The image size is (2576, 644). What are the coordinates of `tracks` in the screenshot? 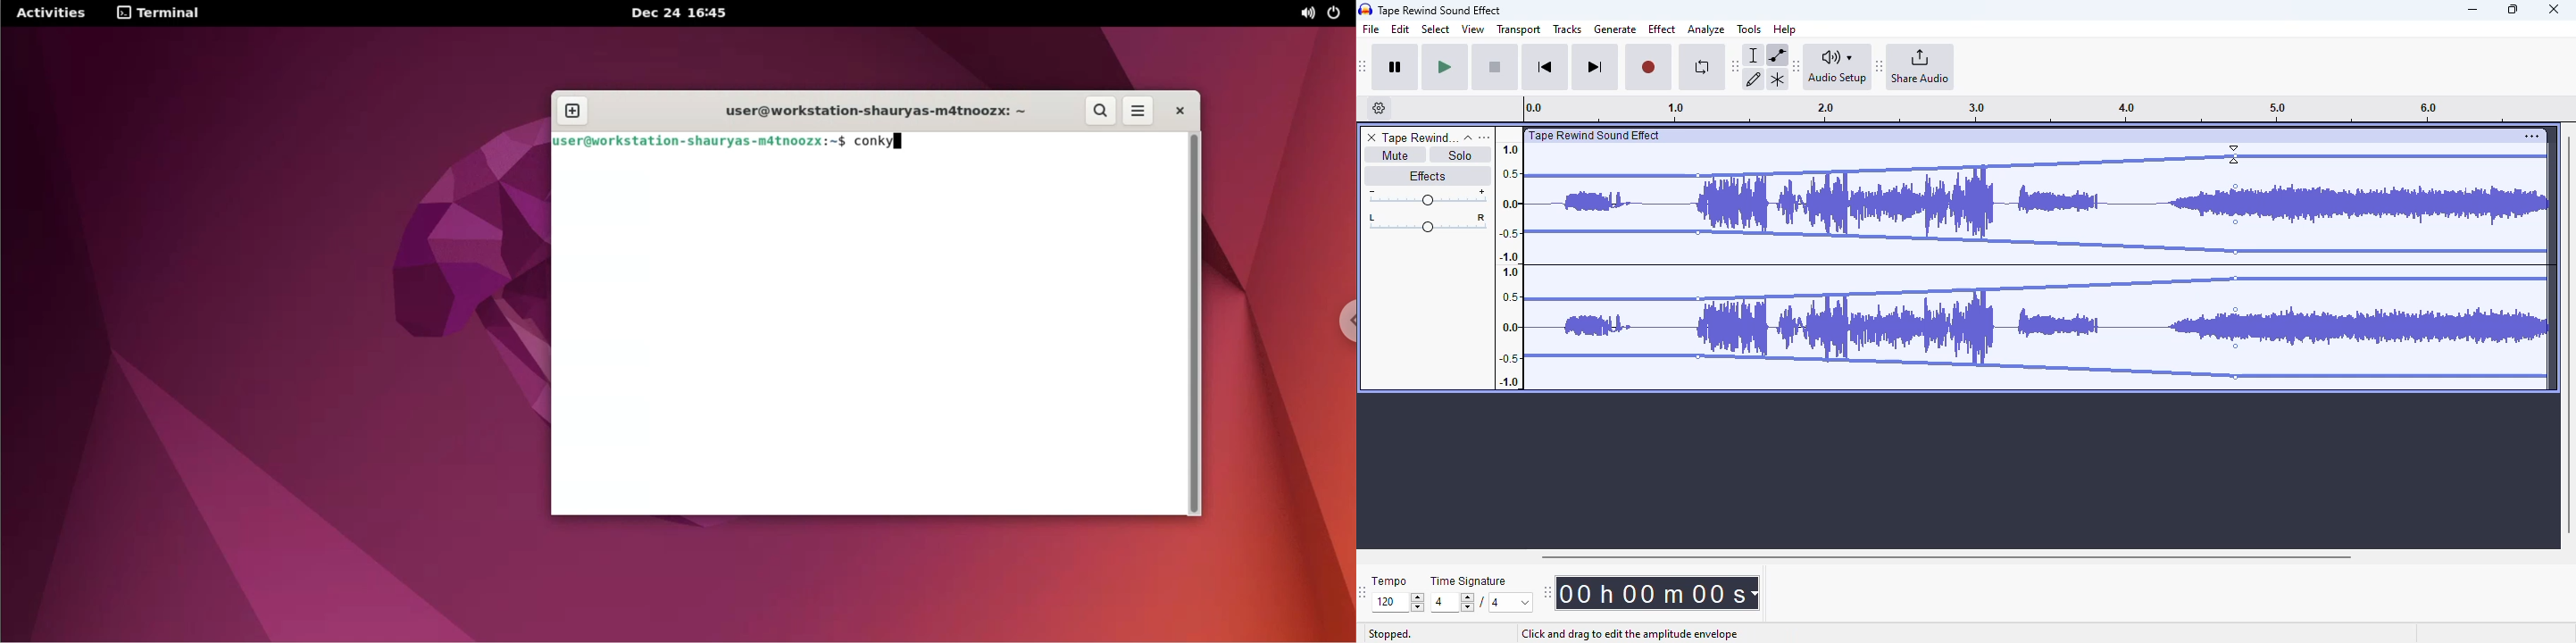 It's located at (1567, 30).